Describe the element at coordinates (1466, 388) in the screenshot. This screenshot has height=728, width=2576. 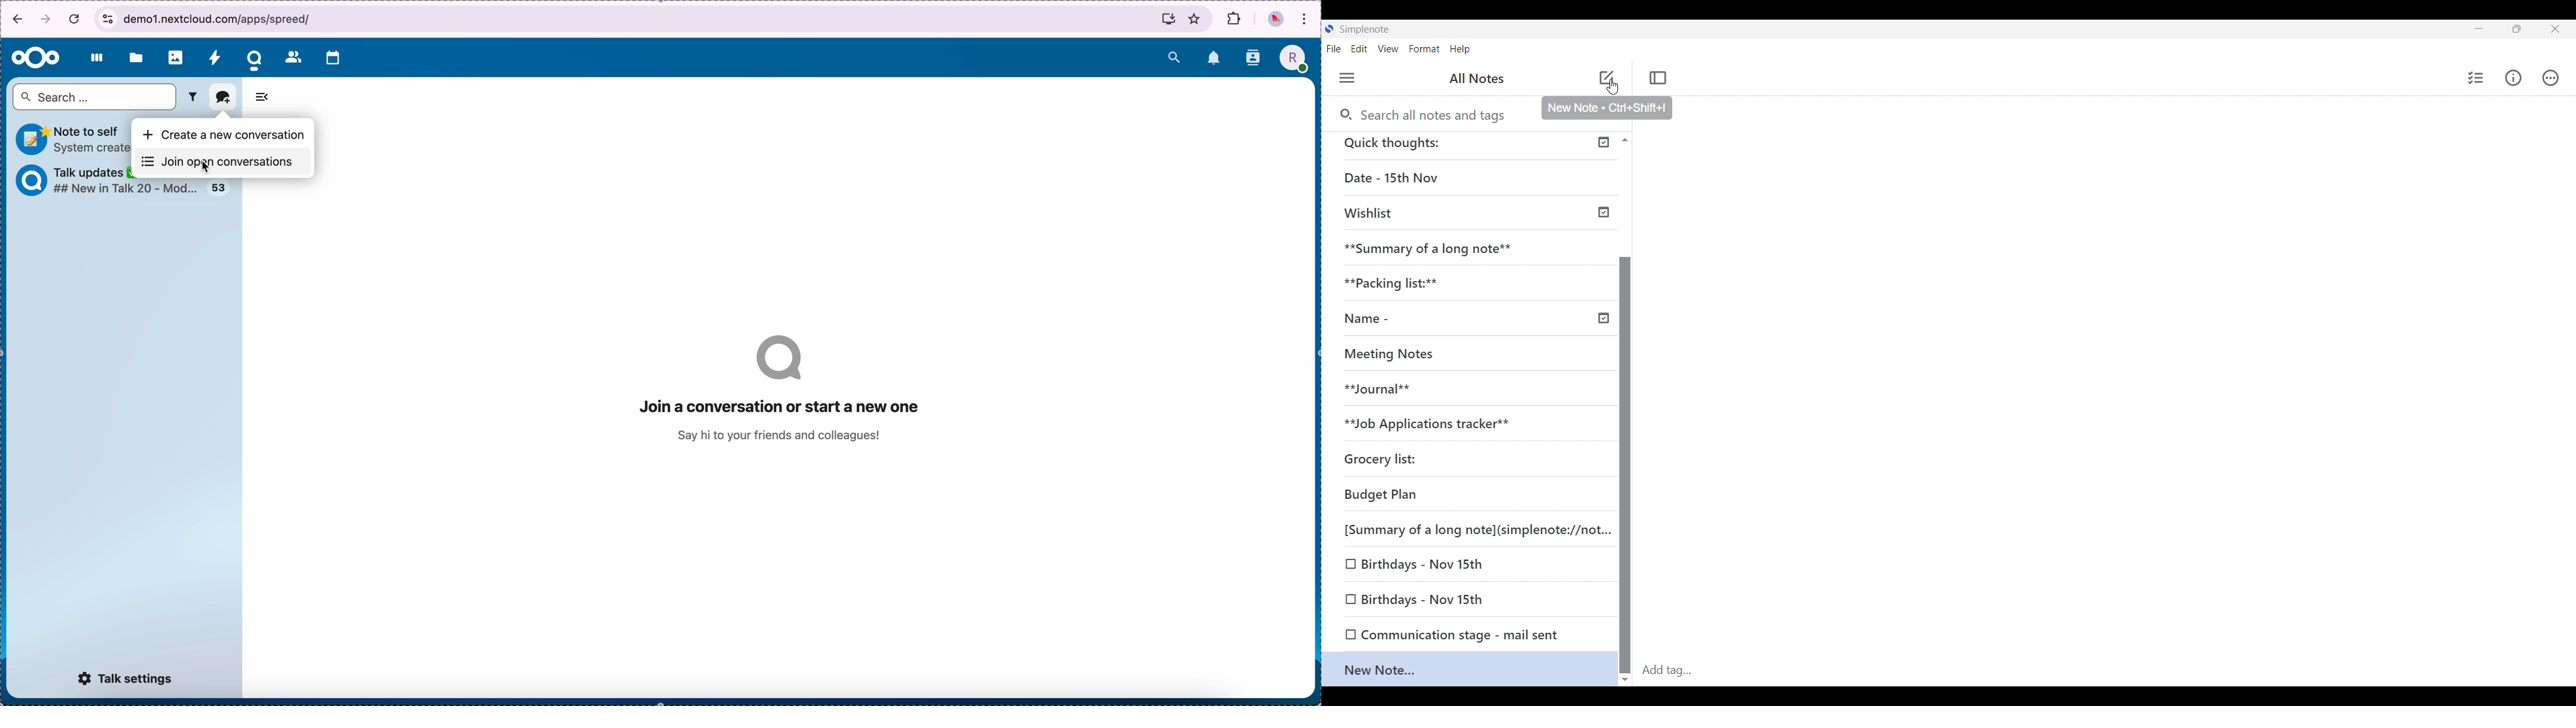
I see `**Journal**` at that location.